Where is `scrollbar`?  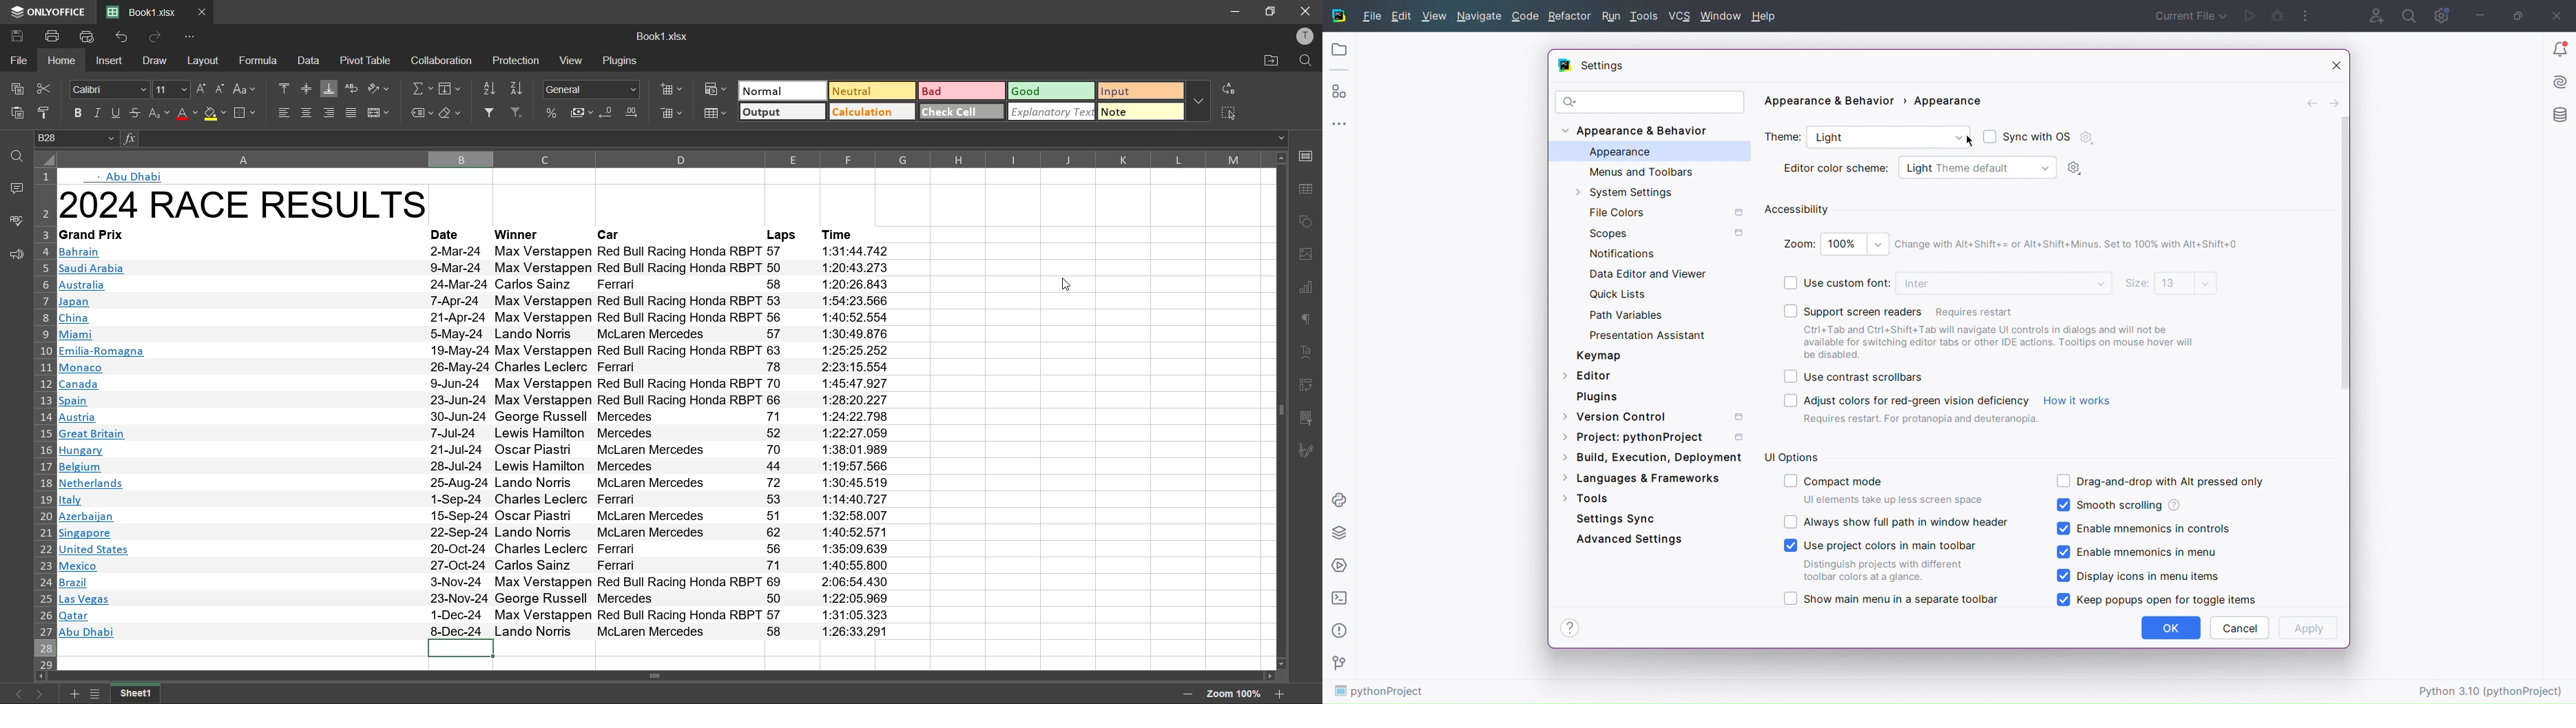
scrollbar is located at coordinates (2342, 253).